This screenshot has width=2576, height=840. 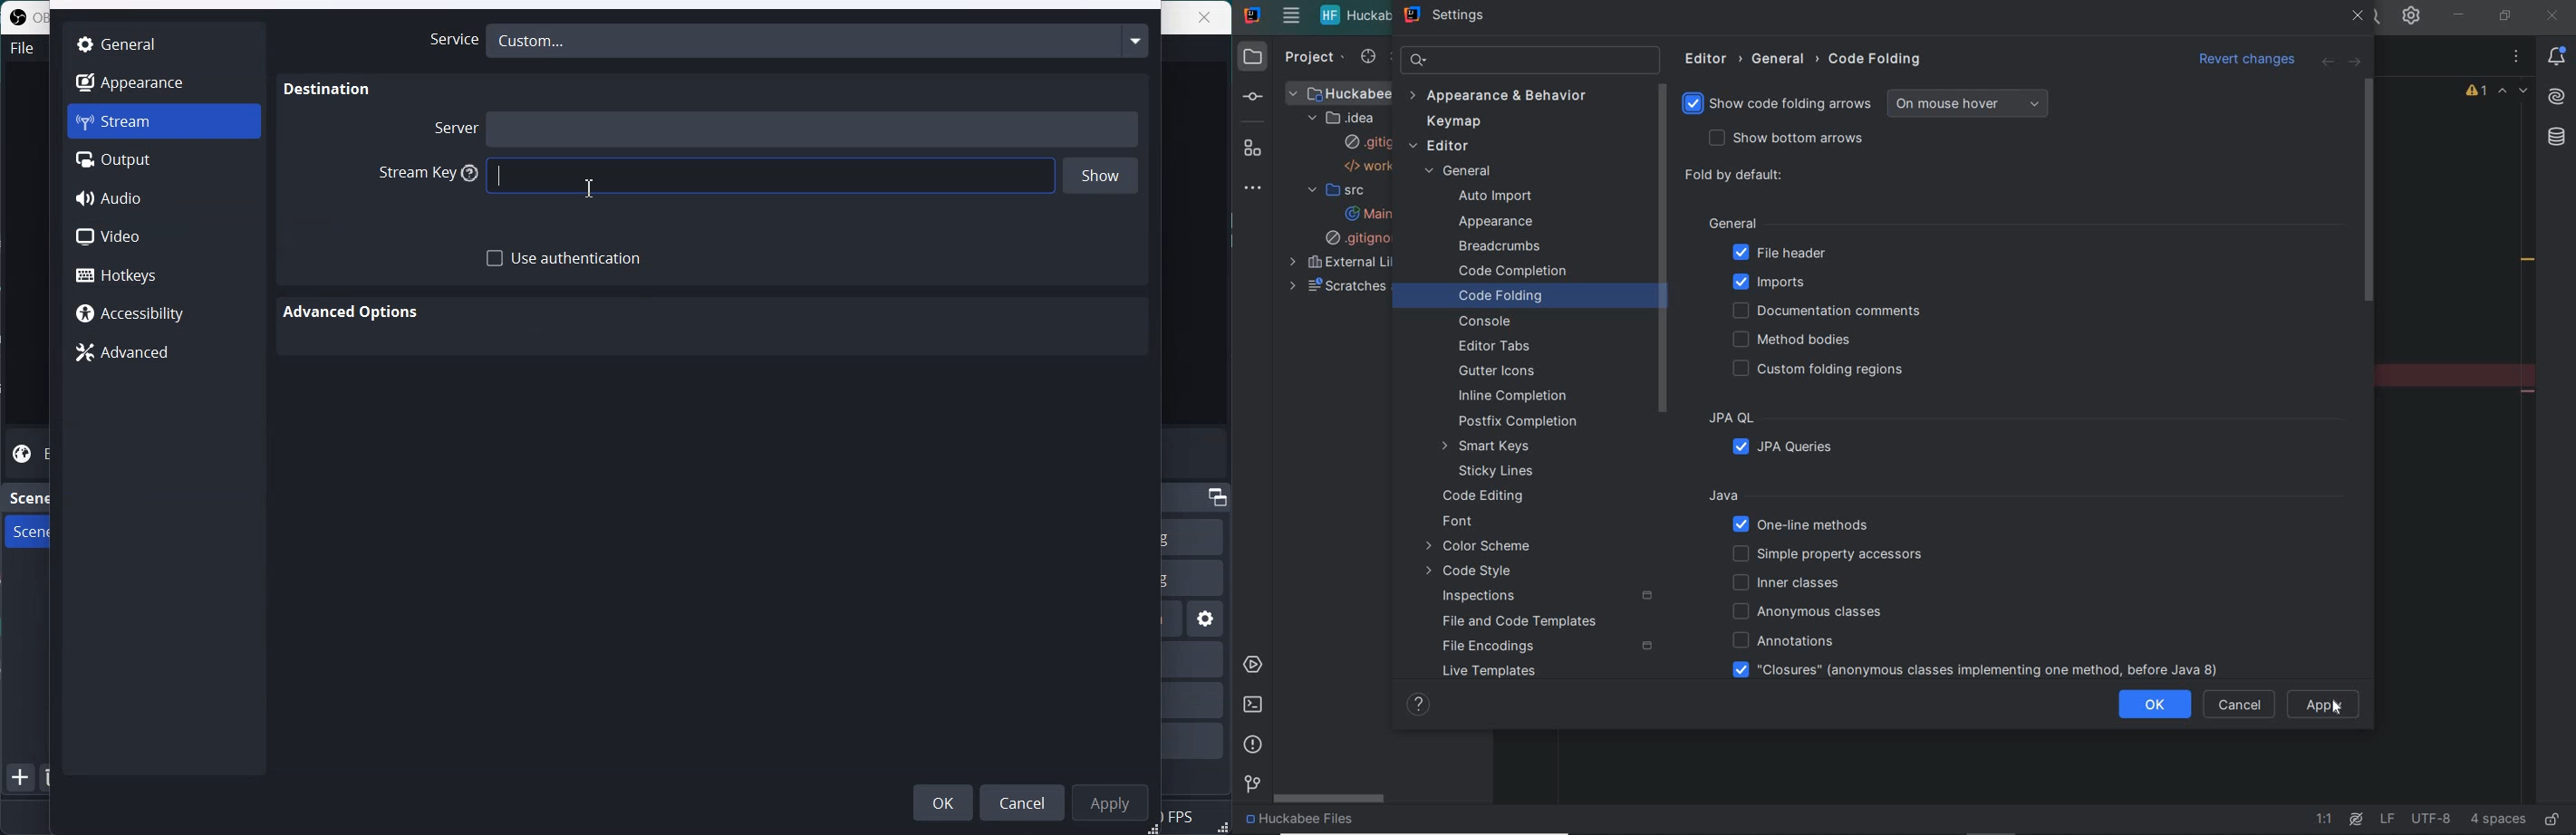 What do you see at coordinates (1331, 800) in the screenshot?
I see `scrollbar` at bounding box center [1331, 800].